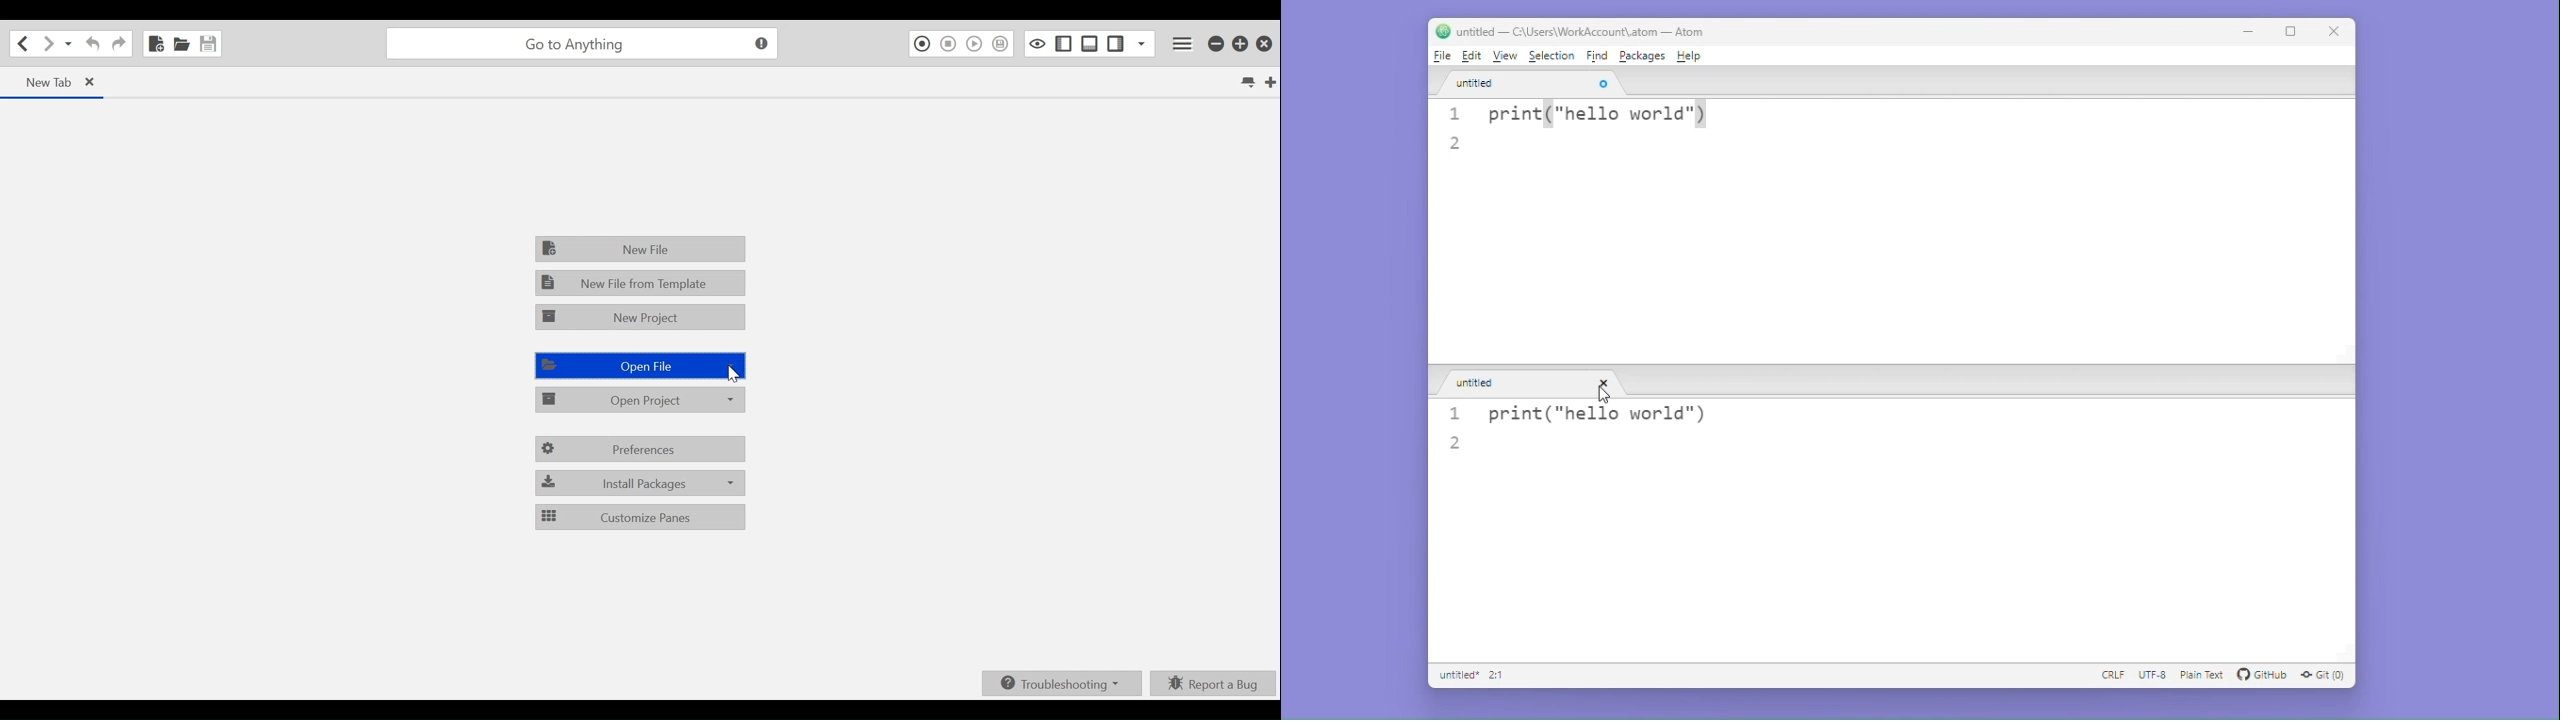 This screenshot has width=2576, height=728. Describe the element at coordinates (1037, 43) in the screenshot. I see `Toggle focus mode` at that location.